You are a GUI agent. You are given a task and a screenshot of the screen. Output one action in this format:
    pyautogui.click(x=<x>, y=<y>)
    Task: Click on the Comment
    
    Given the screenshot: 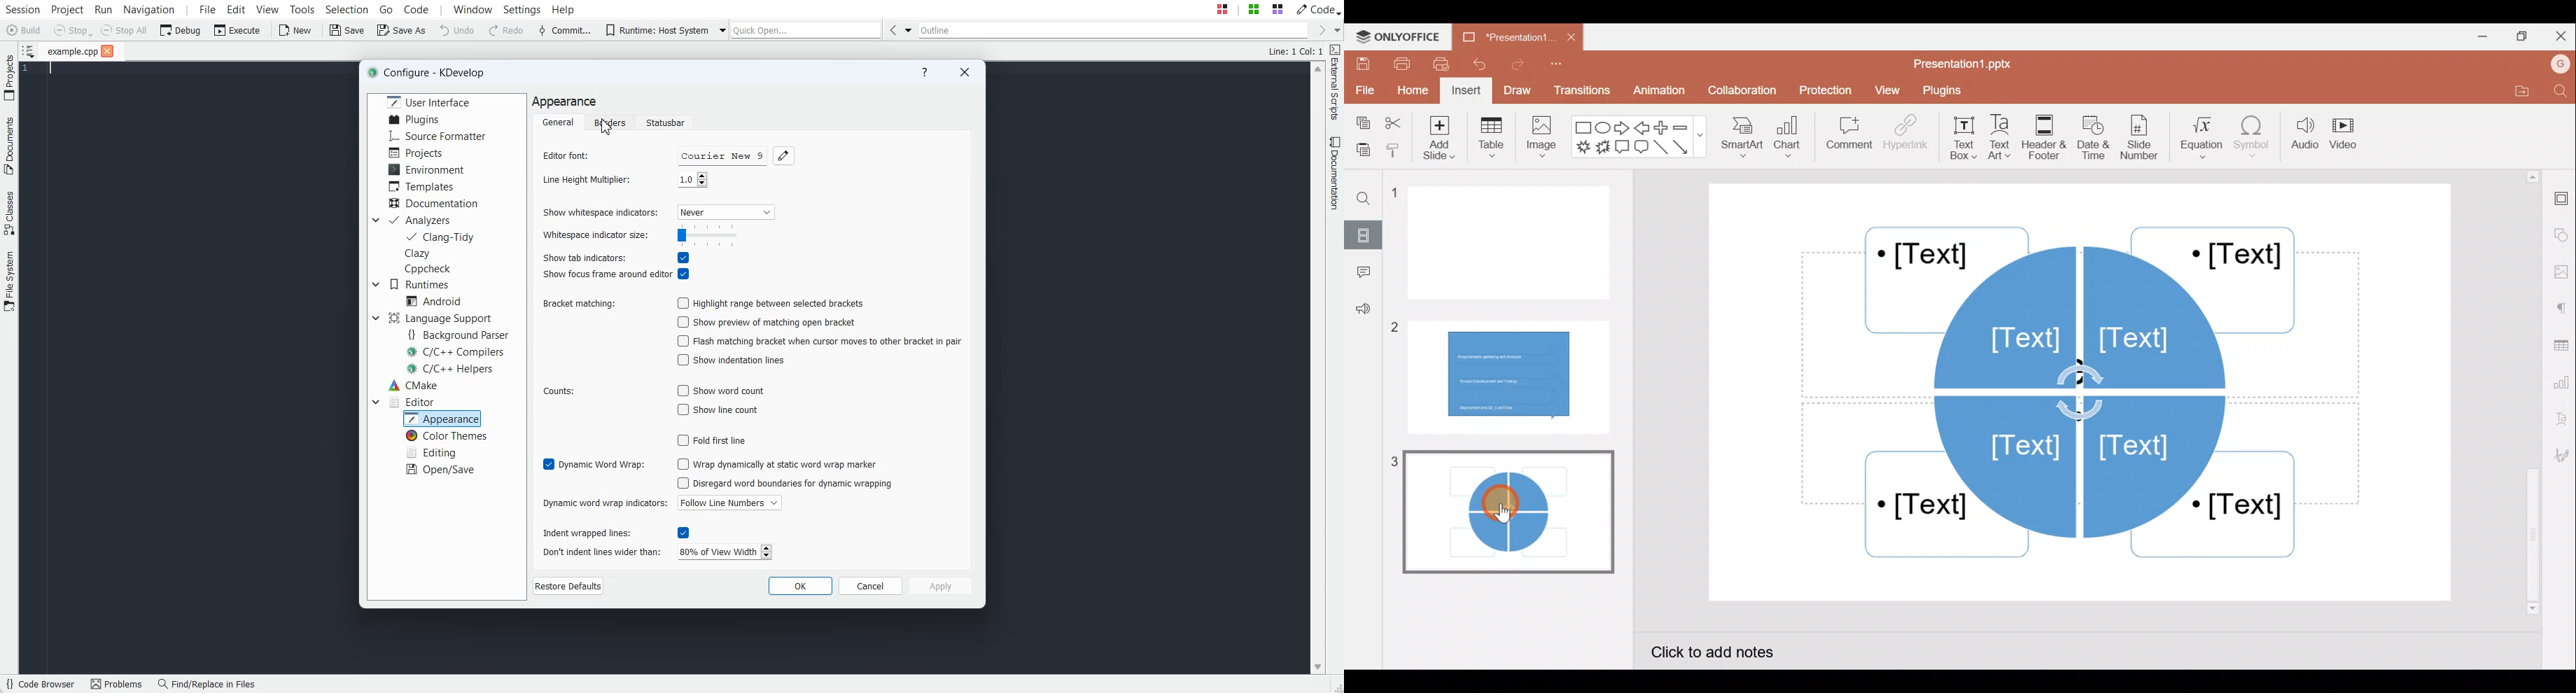 What is the action you would take?
    pyautogui.click(x=1845, y=134)
    